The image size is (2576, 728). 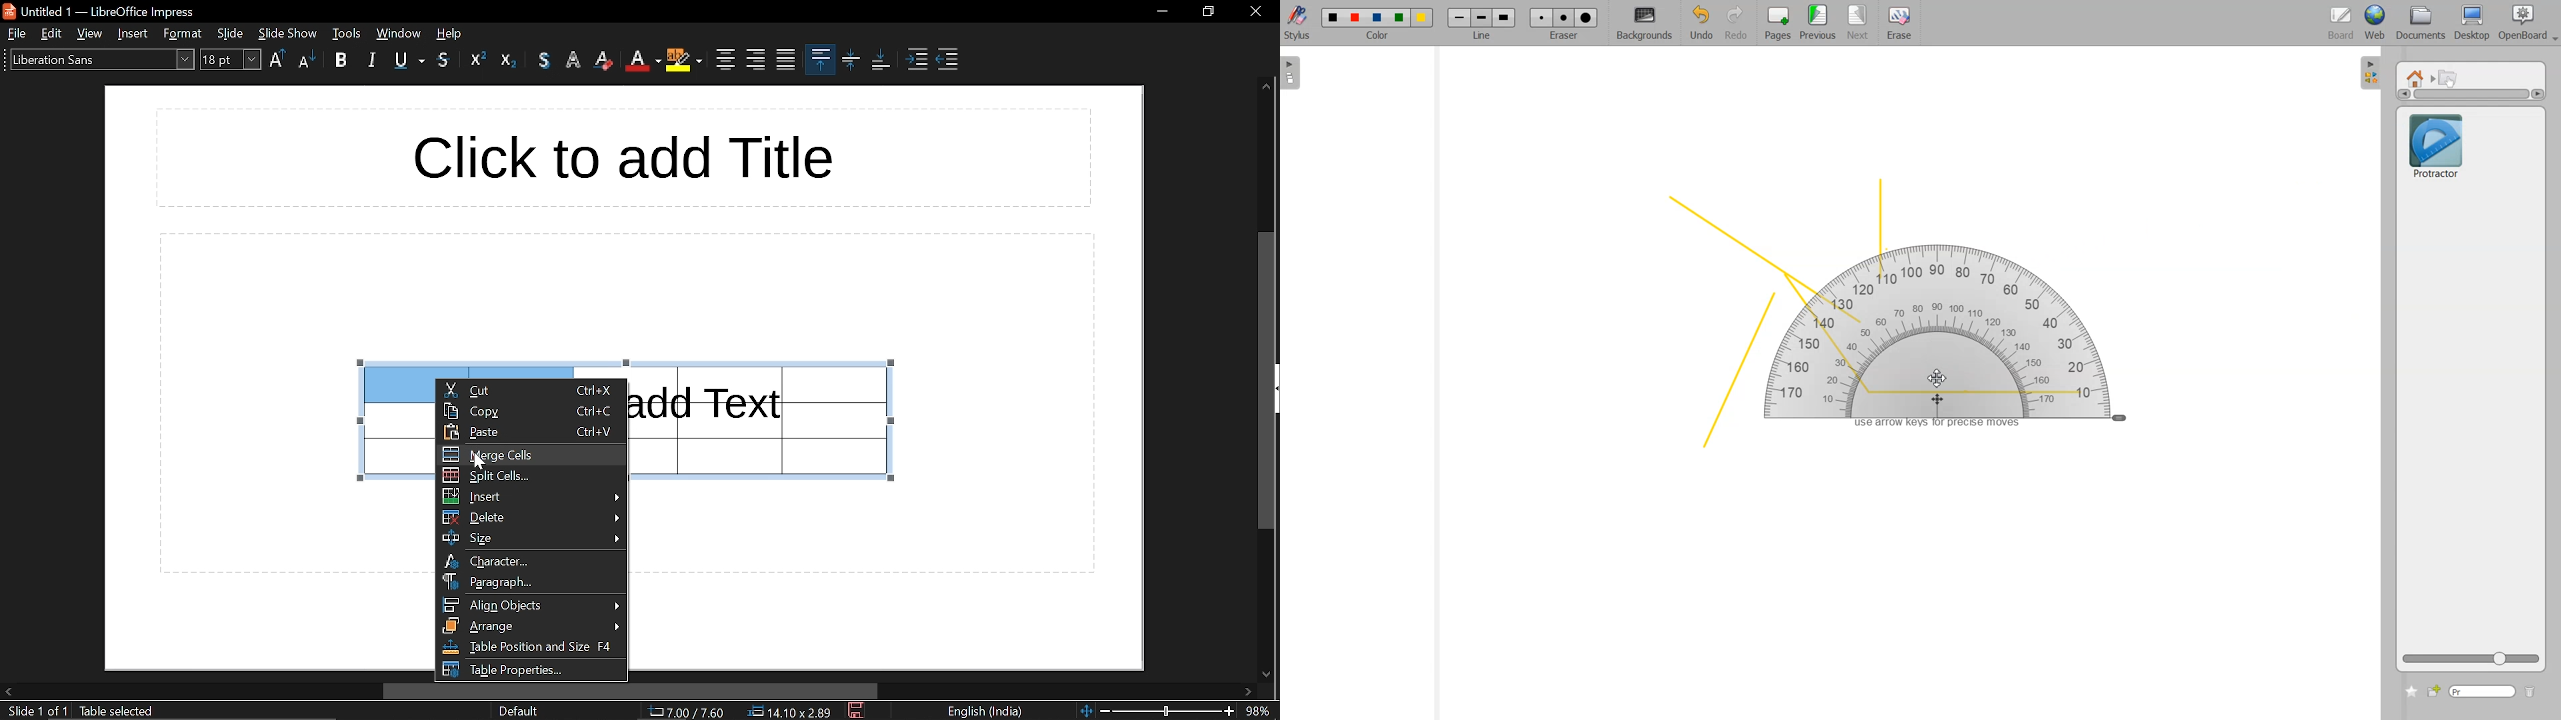 What do you see at coordinates (478, 59) in the screenshot?
I see `superscript` at bounding box center [478, 59].